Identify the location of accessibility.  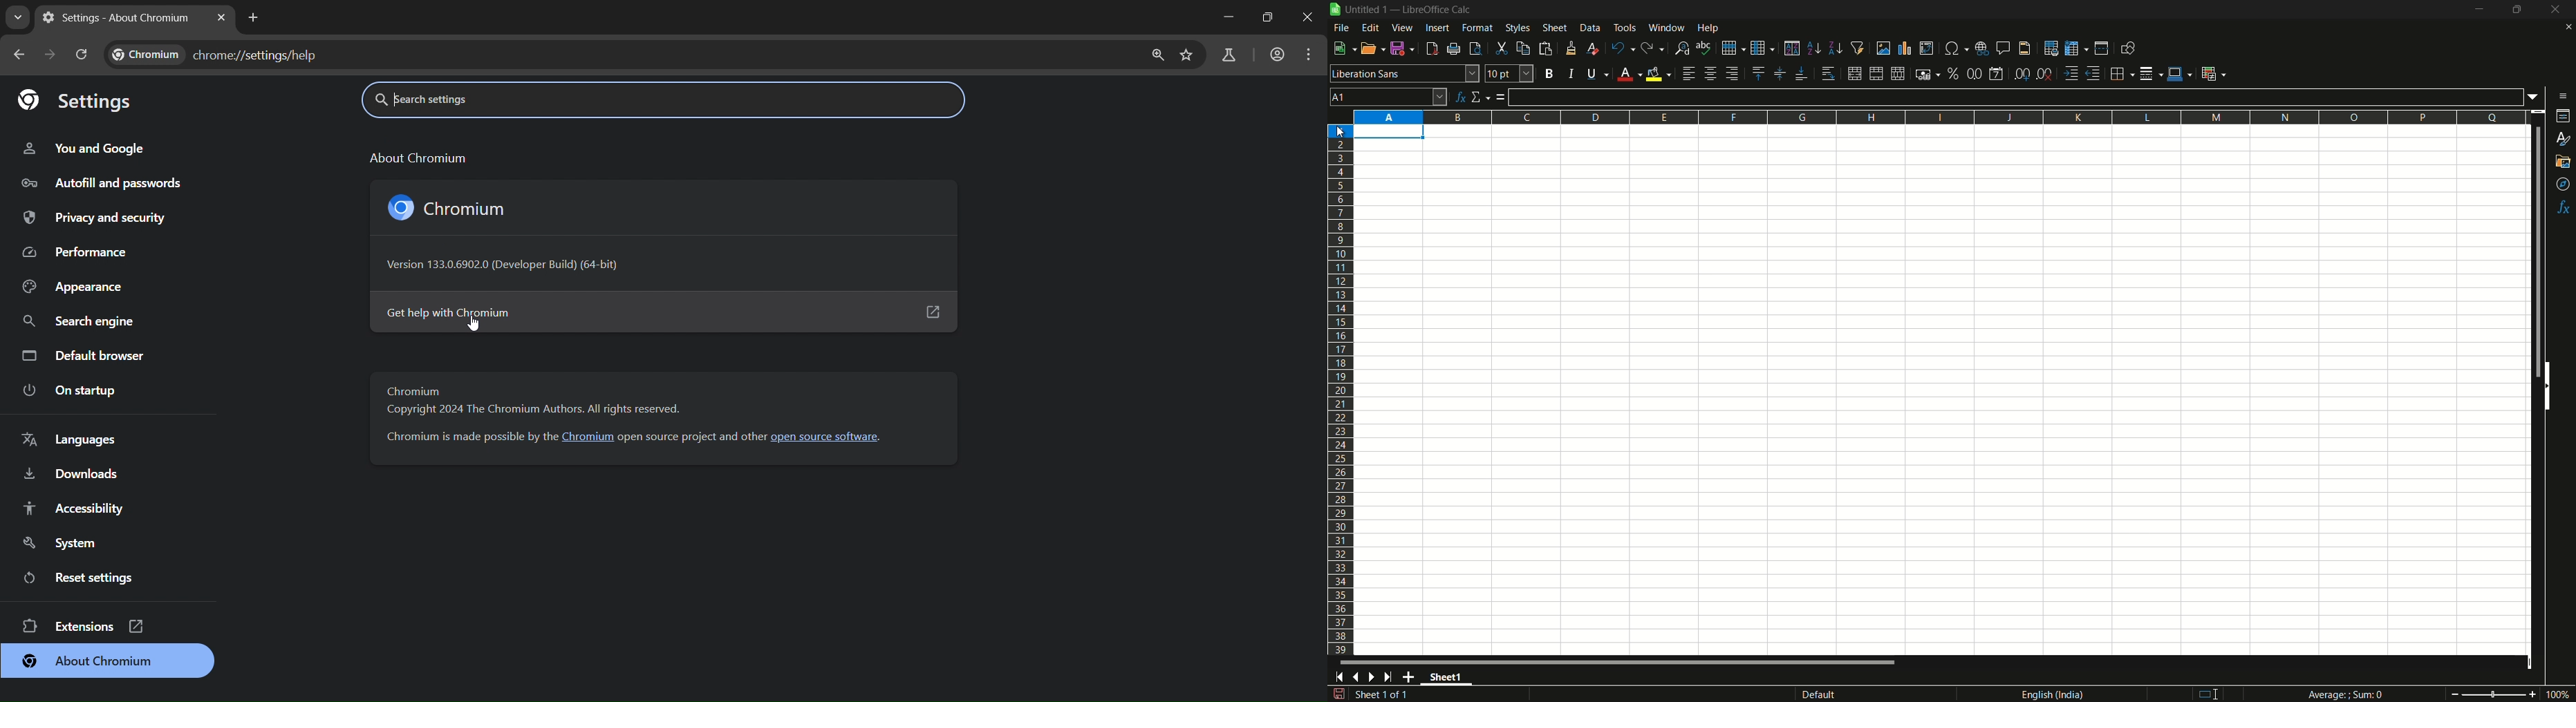
(74, 506).